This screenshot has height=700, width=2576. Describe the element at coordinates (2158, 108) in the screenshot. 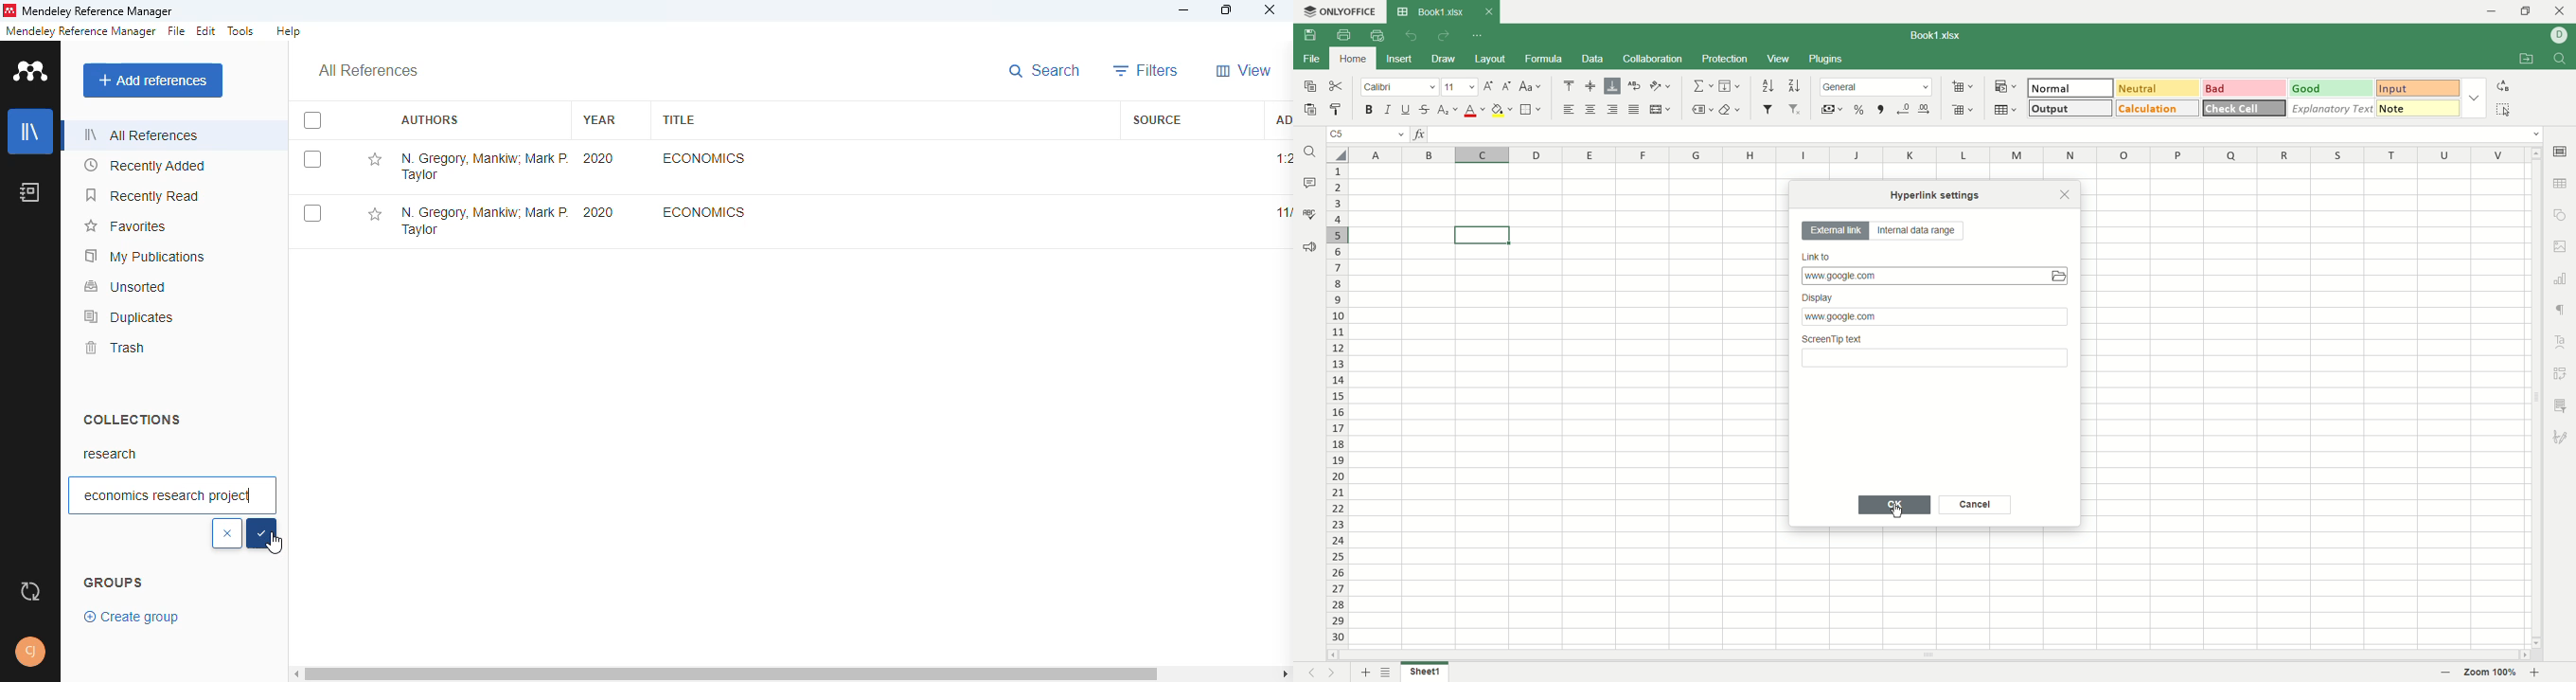

I see `calculation` at that location.